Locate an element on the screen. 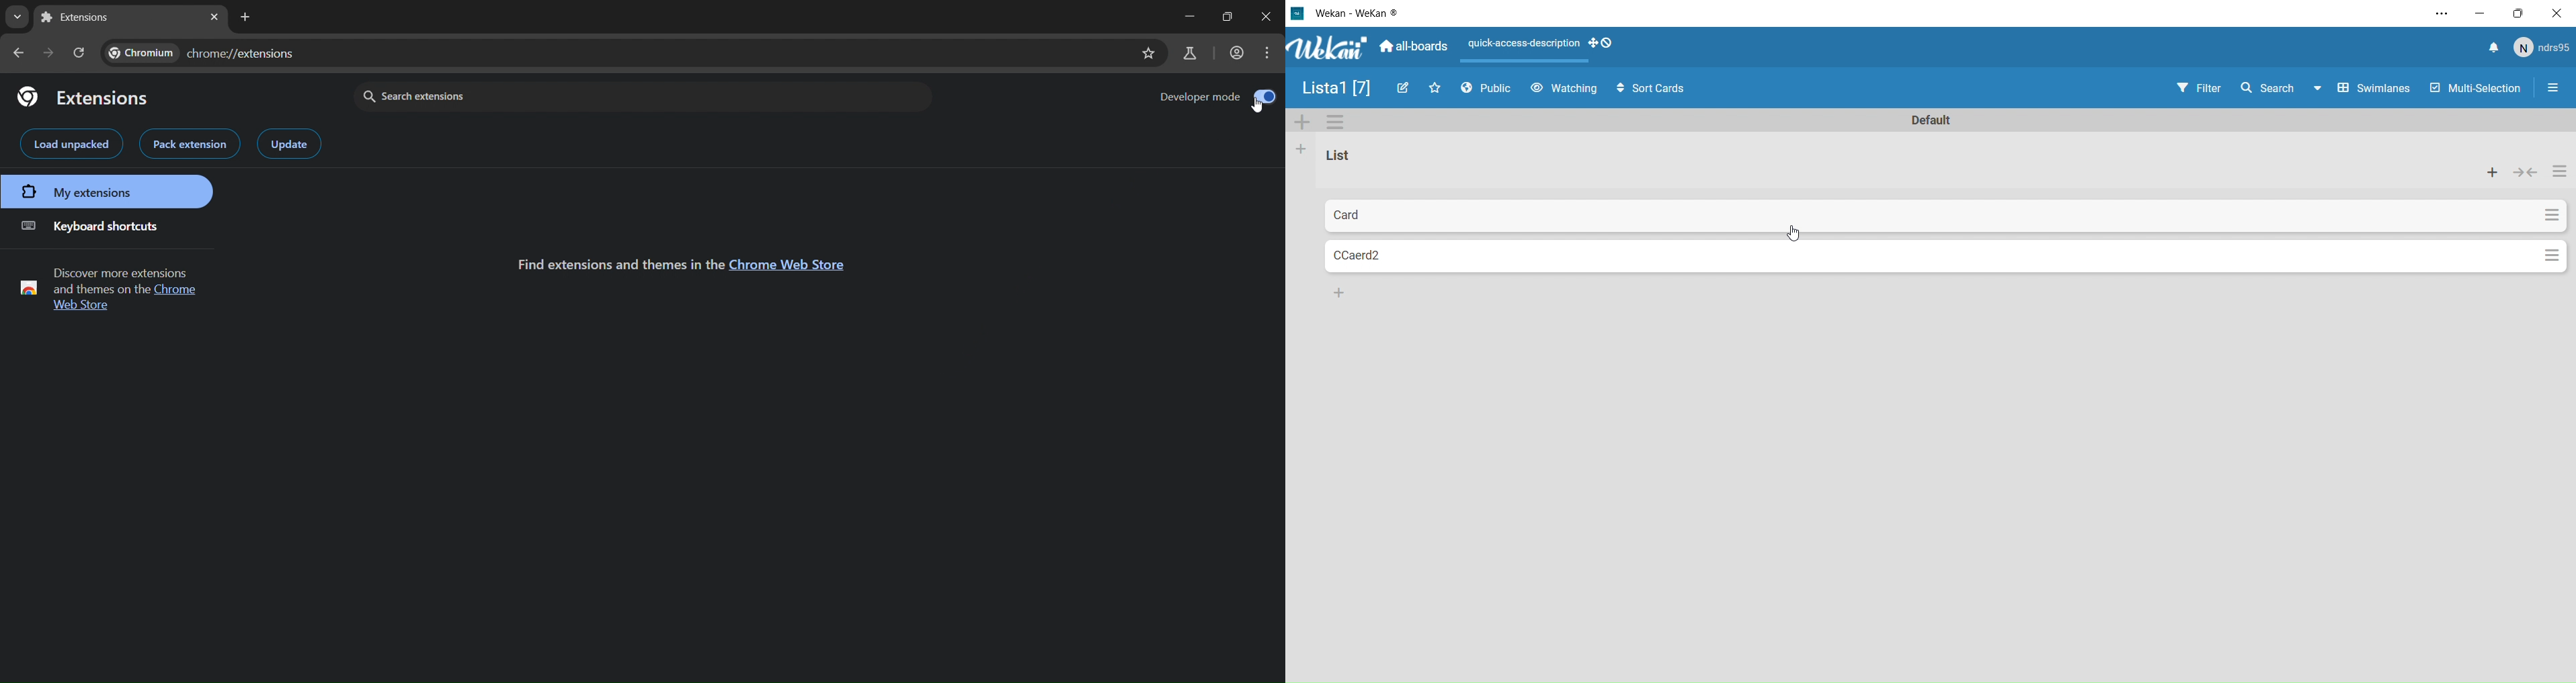  WeKan is located at coordinates (1357, 14).